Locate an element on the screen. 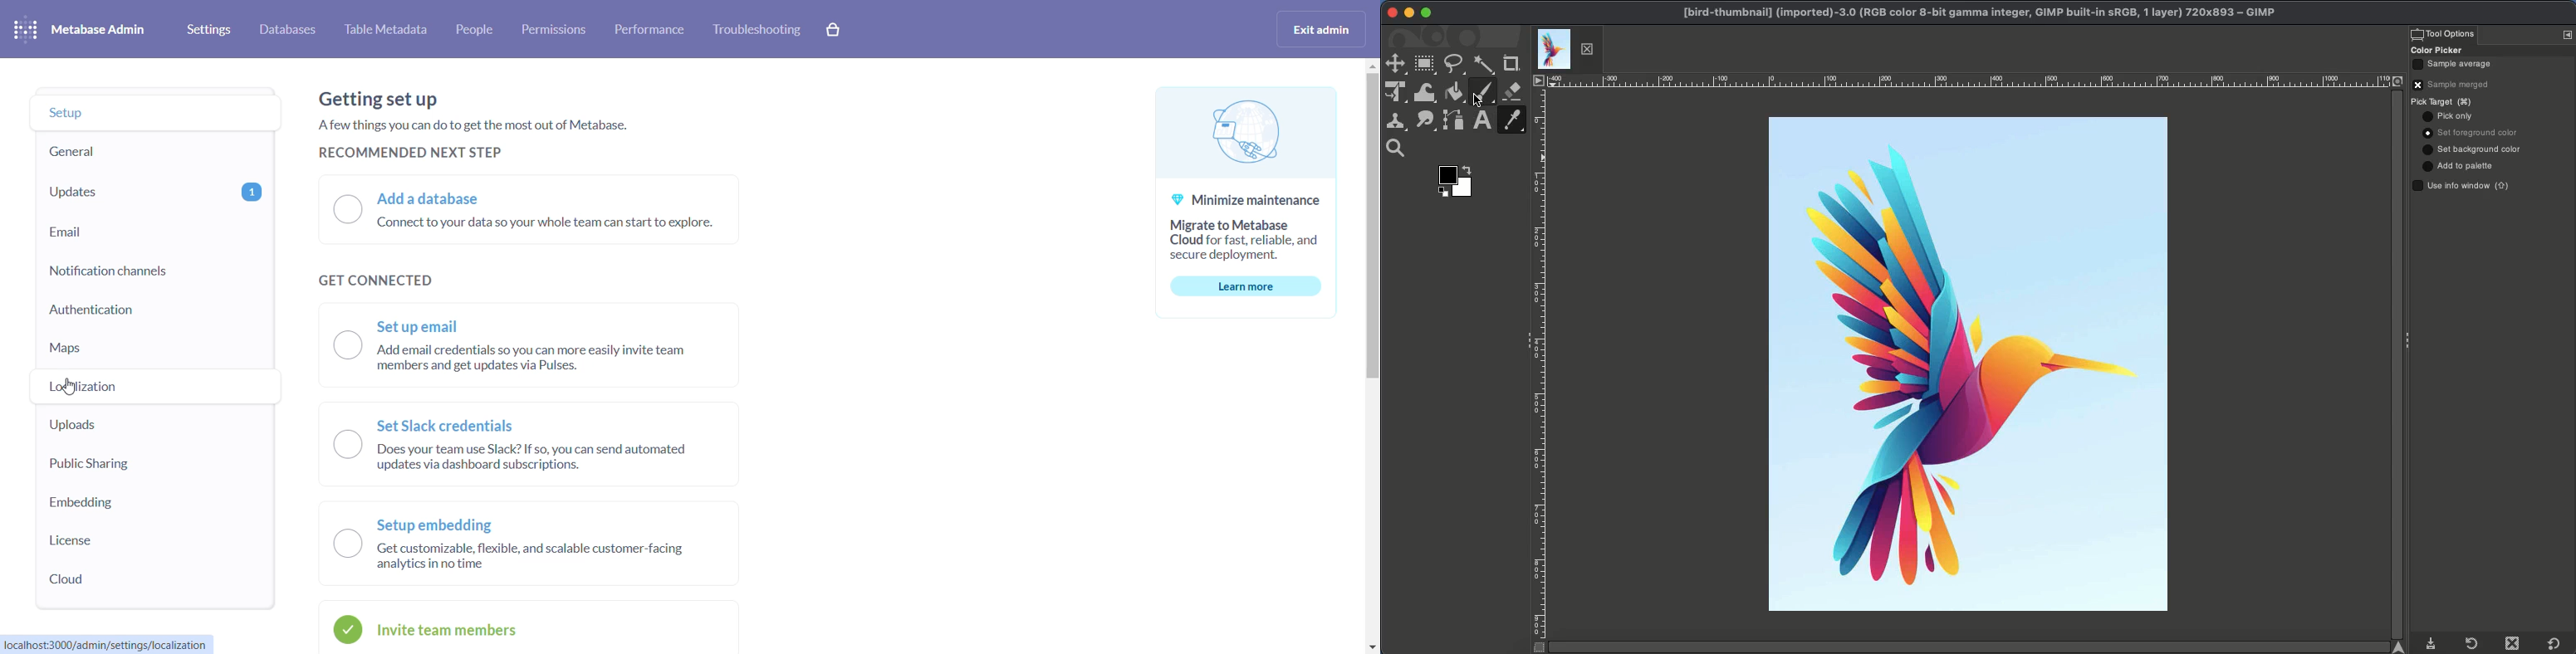  Sample is located at coordinates (2456, 84).